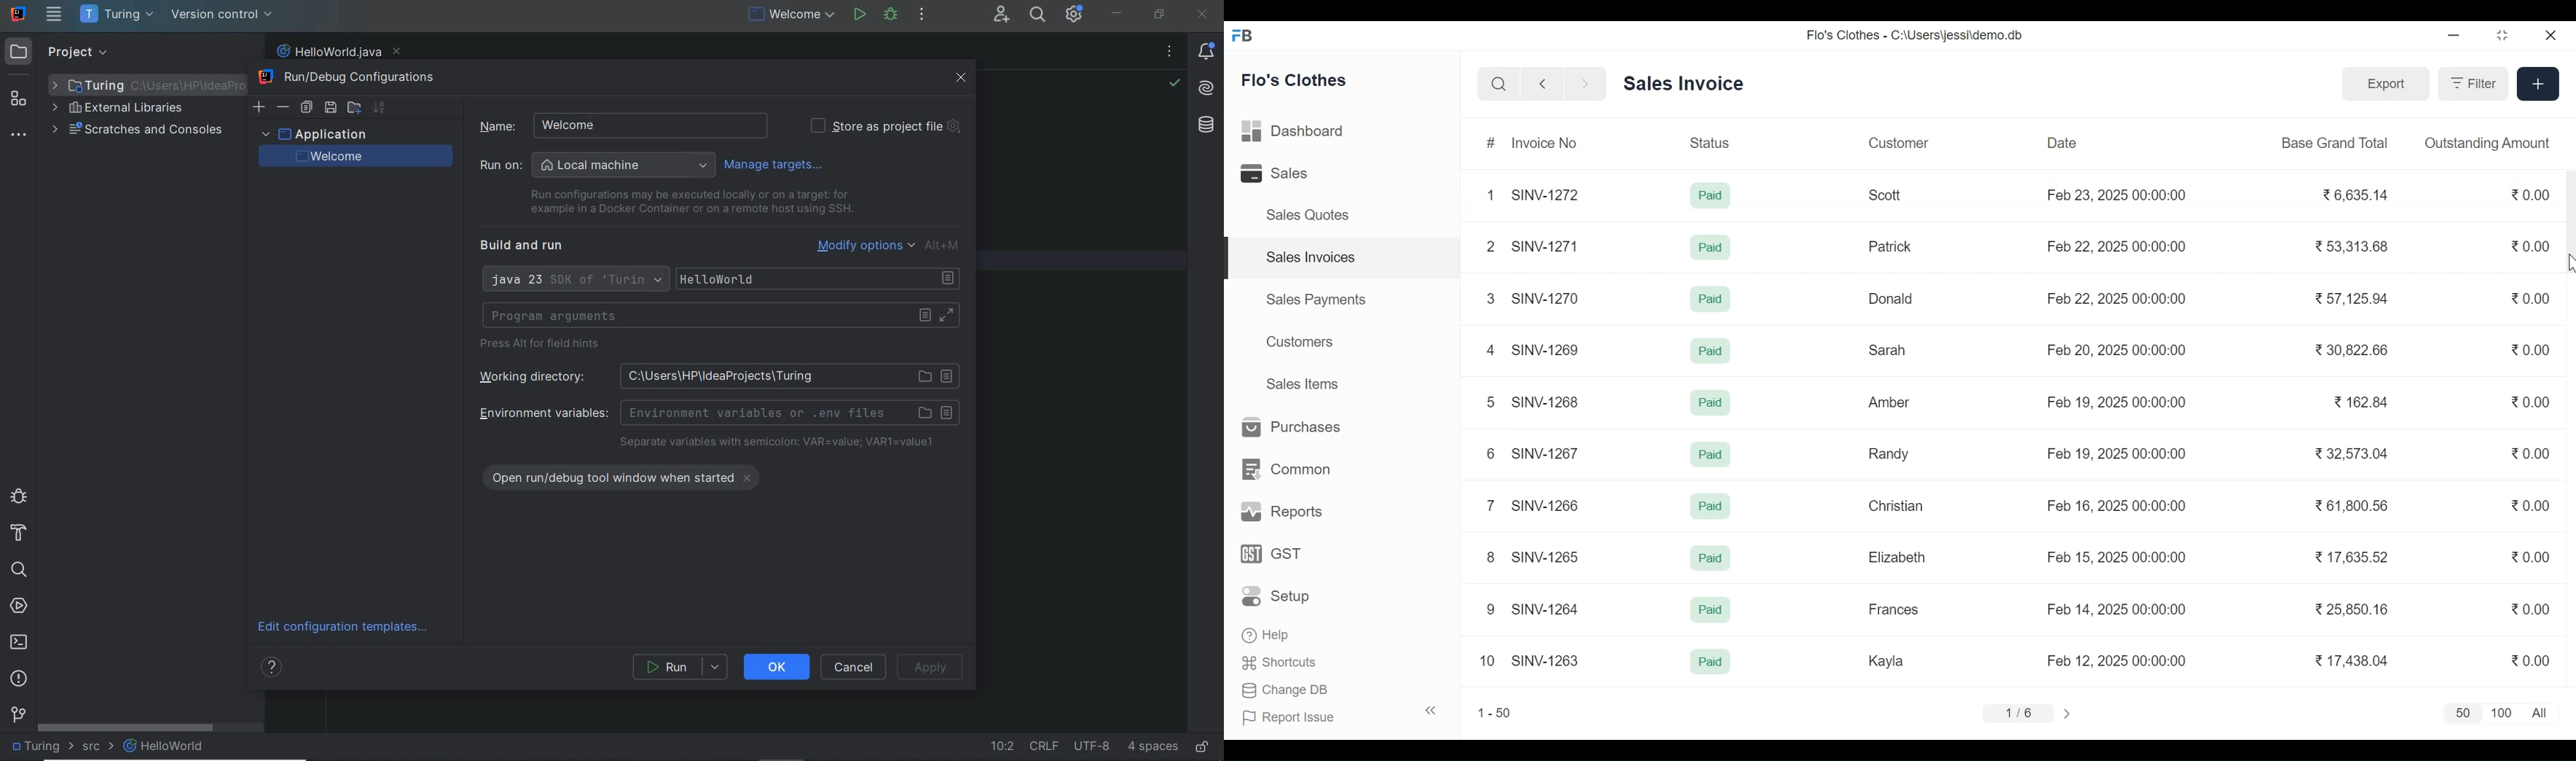 This screenshot has width=2576, height=784. I want to click on SORT CONFIGURATIONS, so click(379, 107).